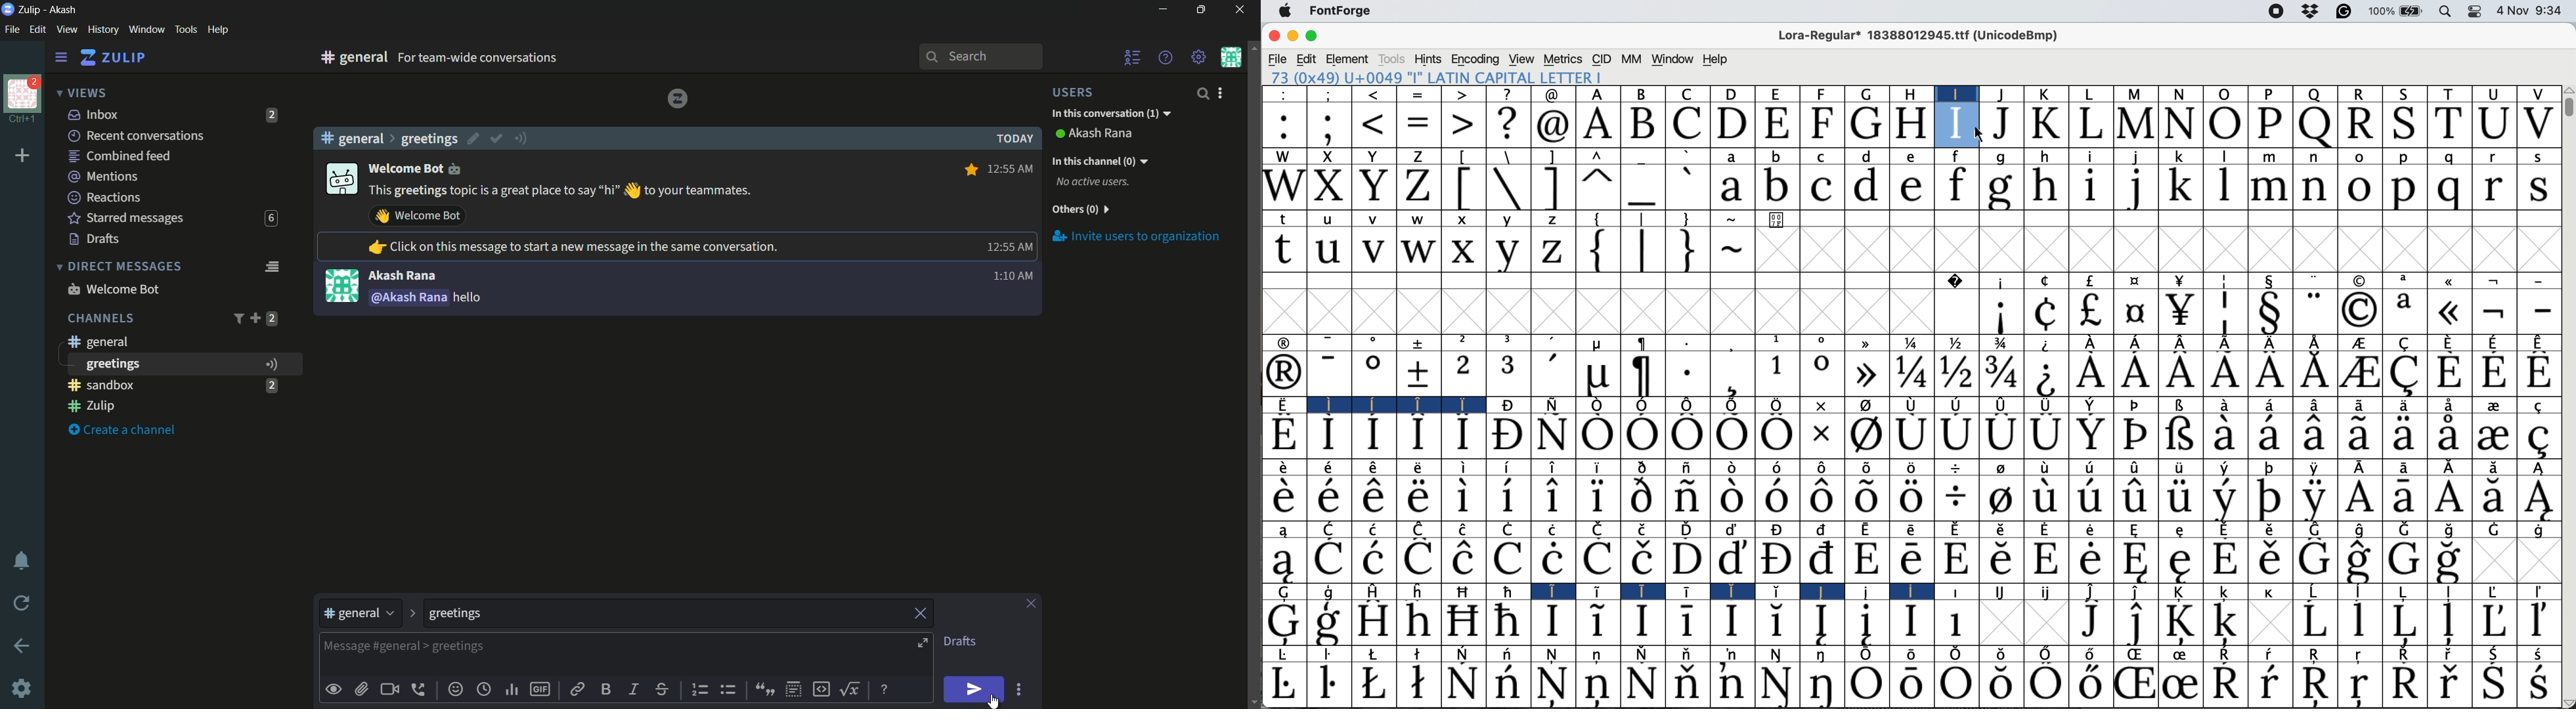 Image resolution: width=2576 pixels, height=728 pixels. Describe the element at coordinates (1463, 250) in the screenshot. I see `x` at that location.